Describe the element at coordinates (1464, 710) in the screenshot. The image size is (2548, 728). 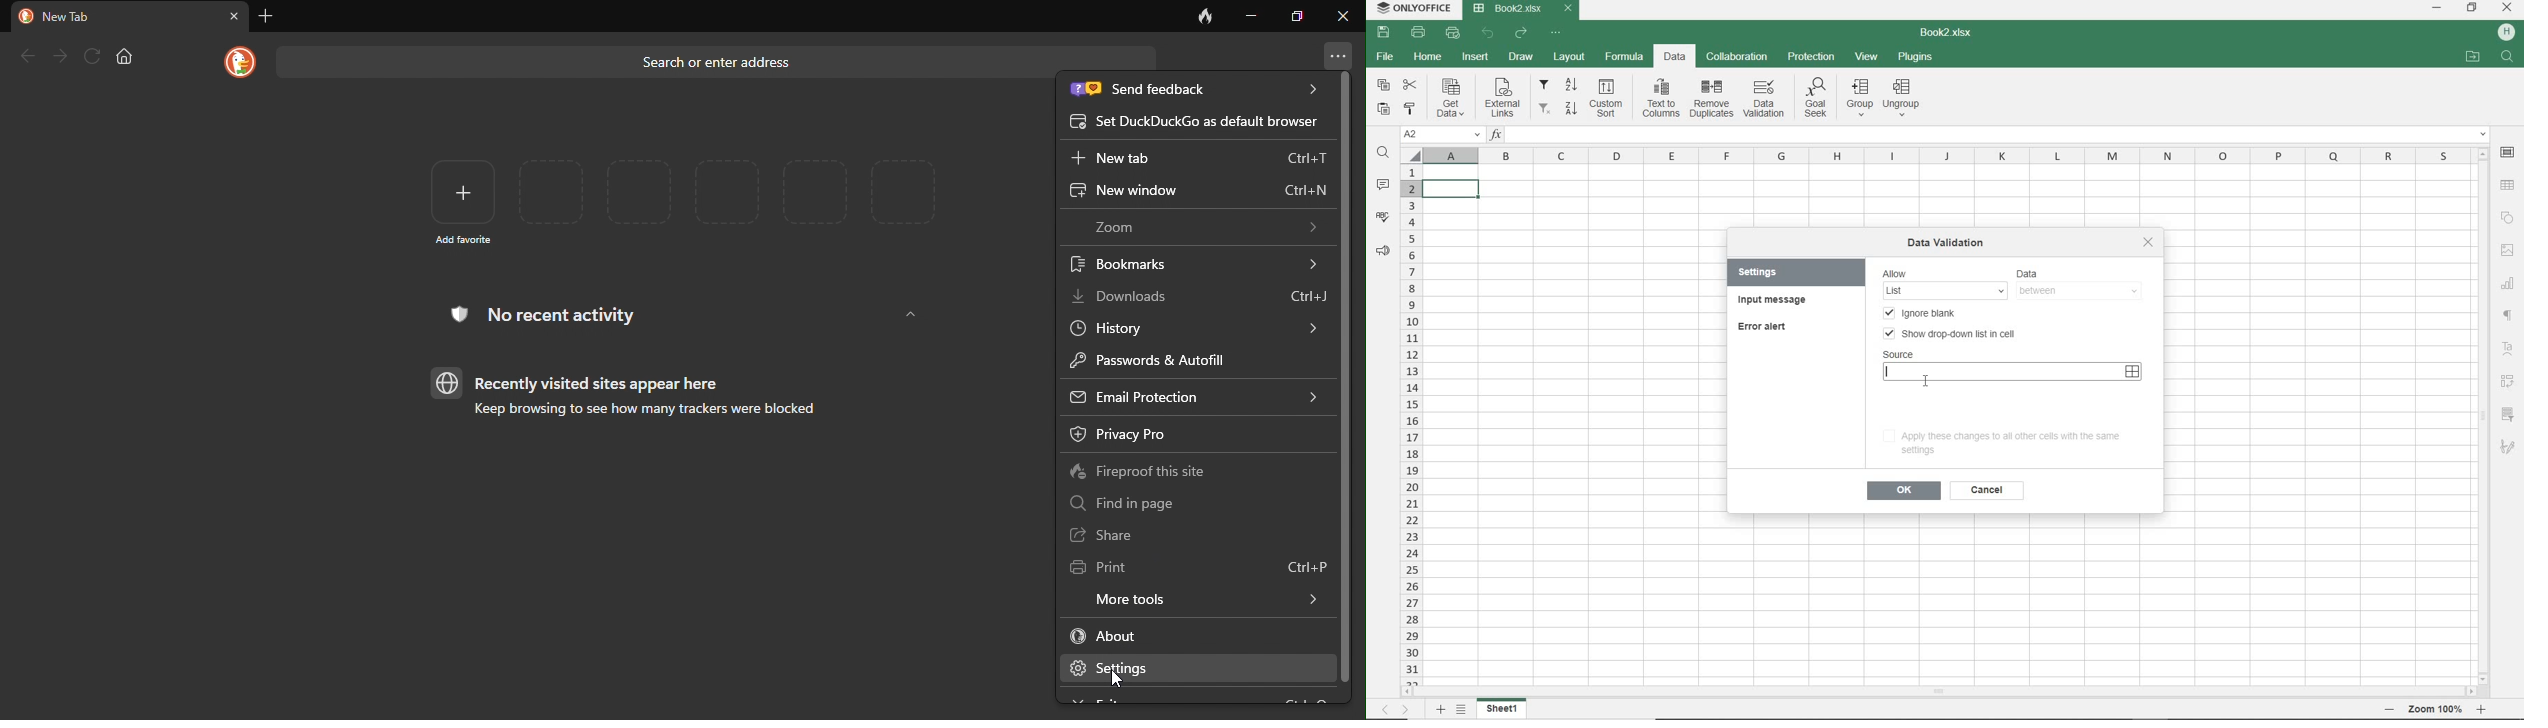
I see `LIST OF SHEETS` at that location.